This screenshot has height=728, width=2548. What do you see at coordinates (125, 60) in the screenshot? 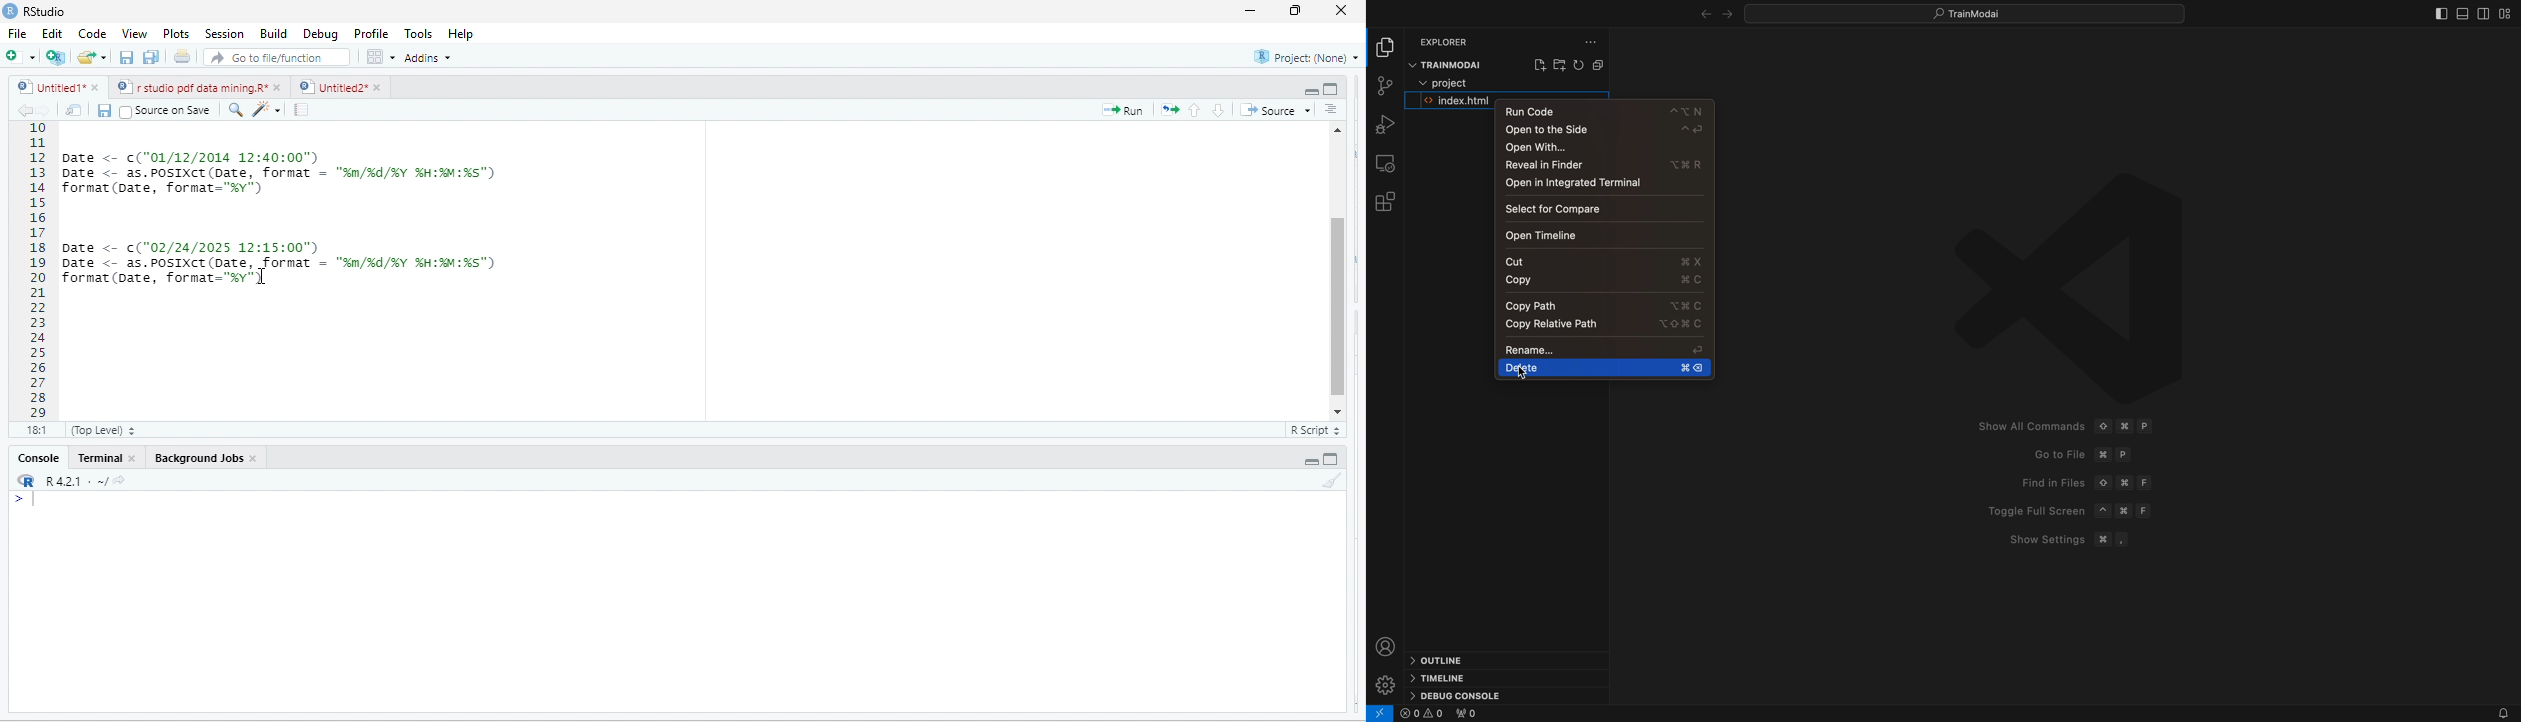
I see `save current document` at bounding box center [125, 60].